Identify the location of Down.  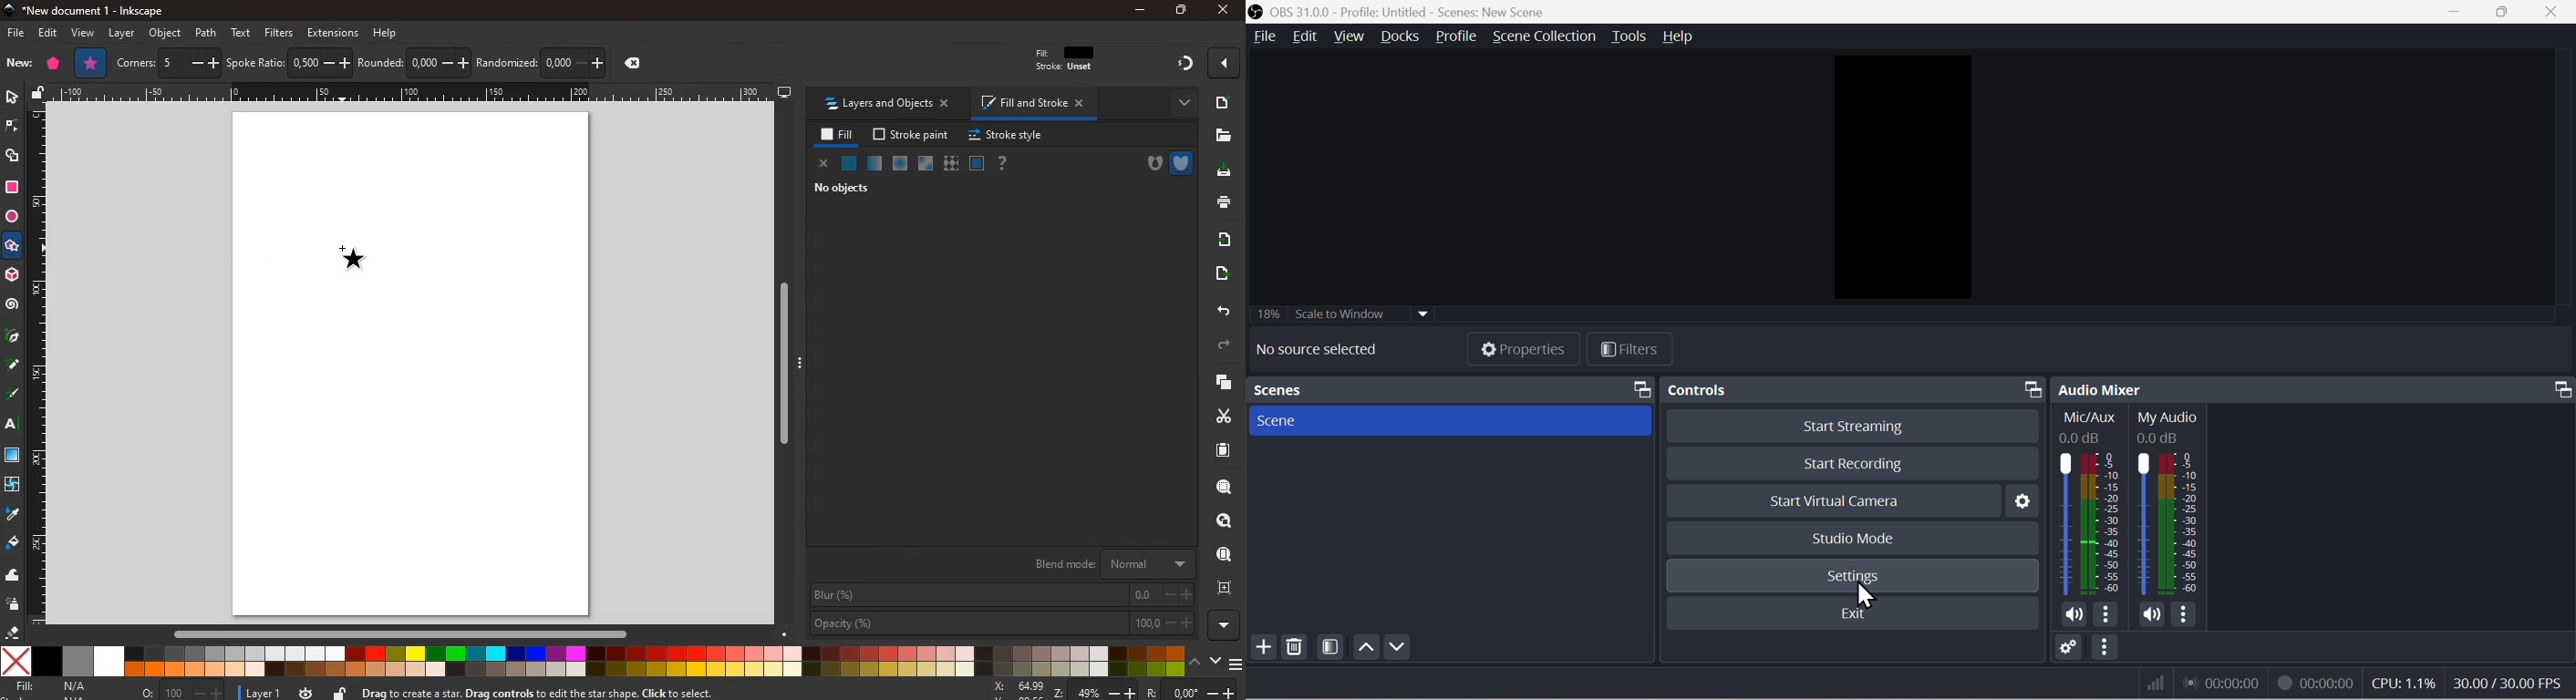
(1398, 648).